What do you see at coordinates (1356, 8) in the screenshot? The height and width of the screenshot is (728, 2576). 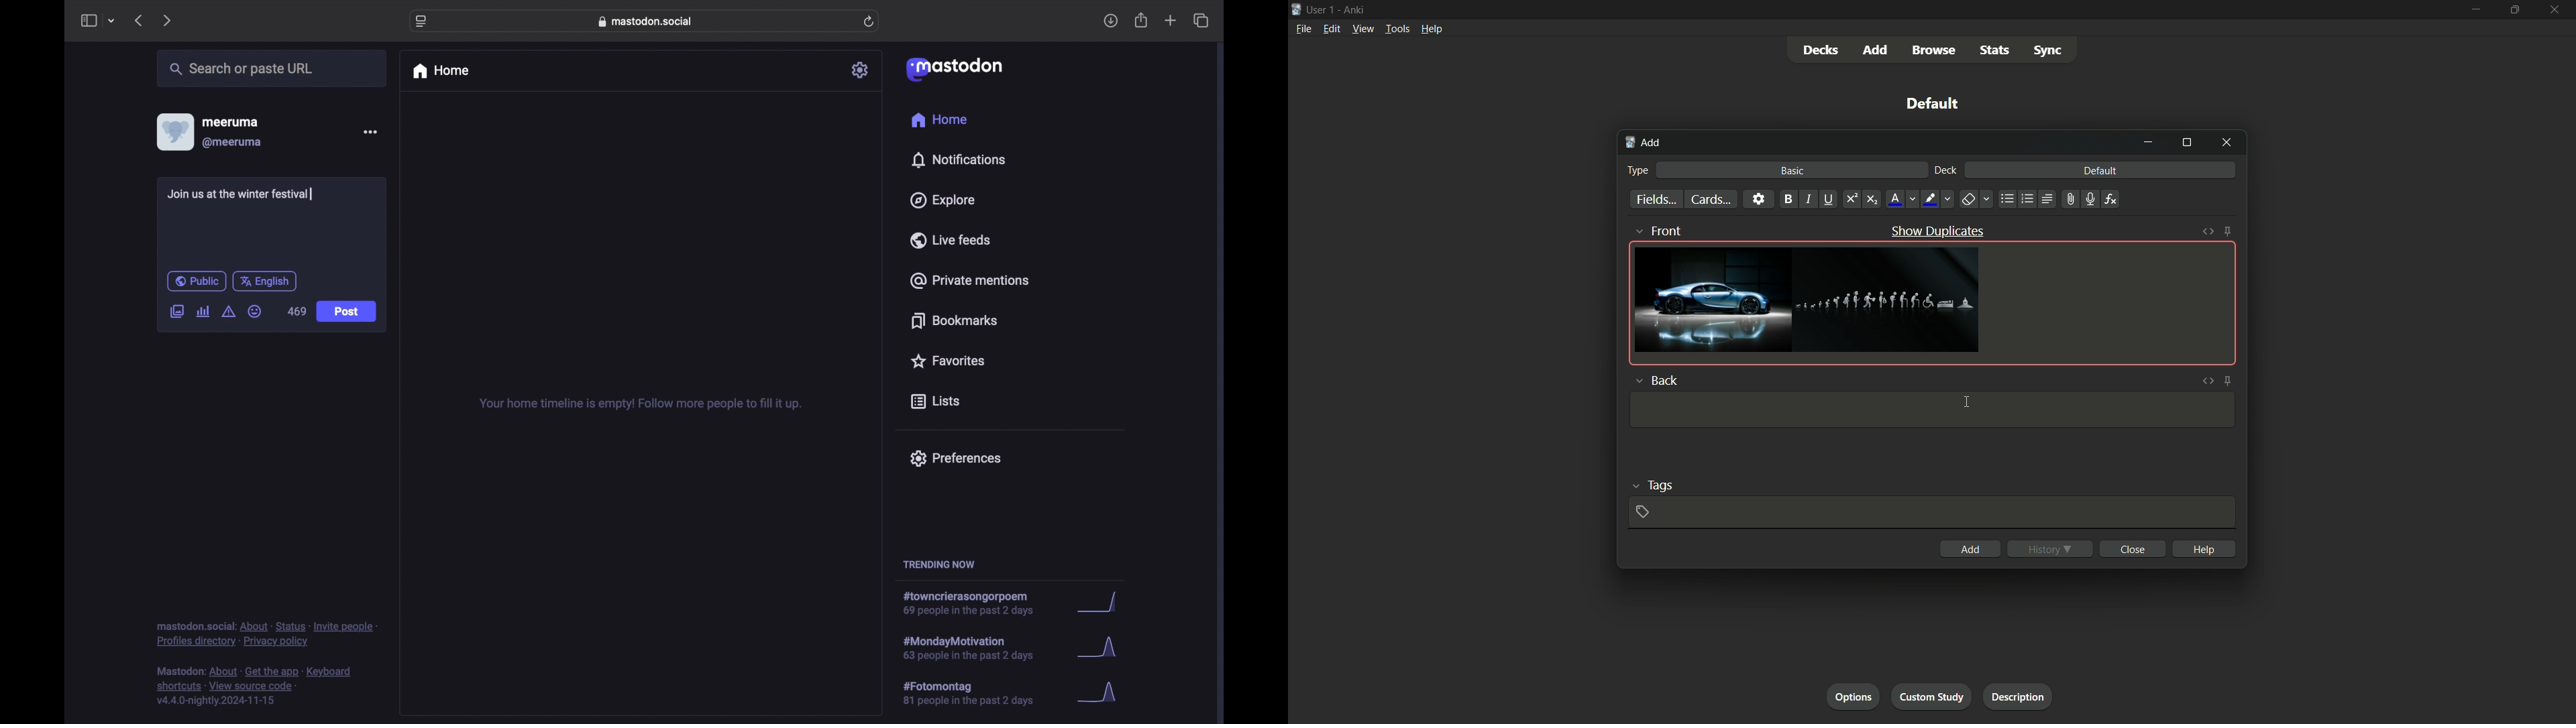 I see `app name` at bounding box center [1356, 8].